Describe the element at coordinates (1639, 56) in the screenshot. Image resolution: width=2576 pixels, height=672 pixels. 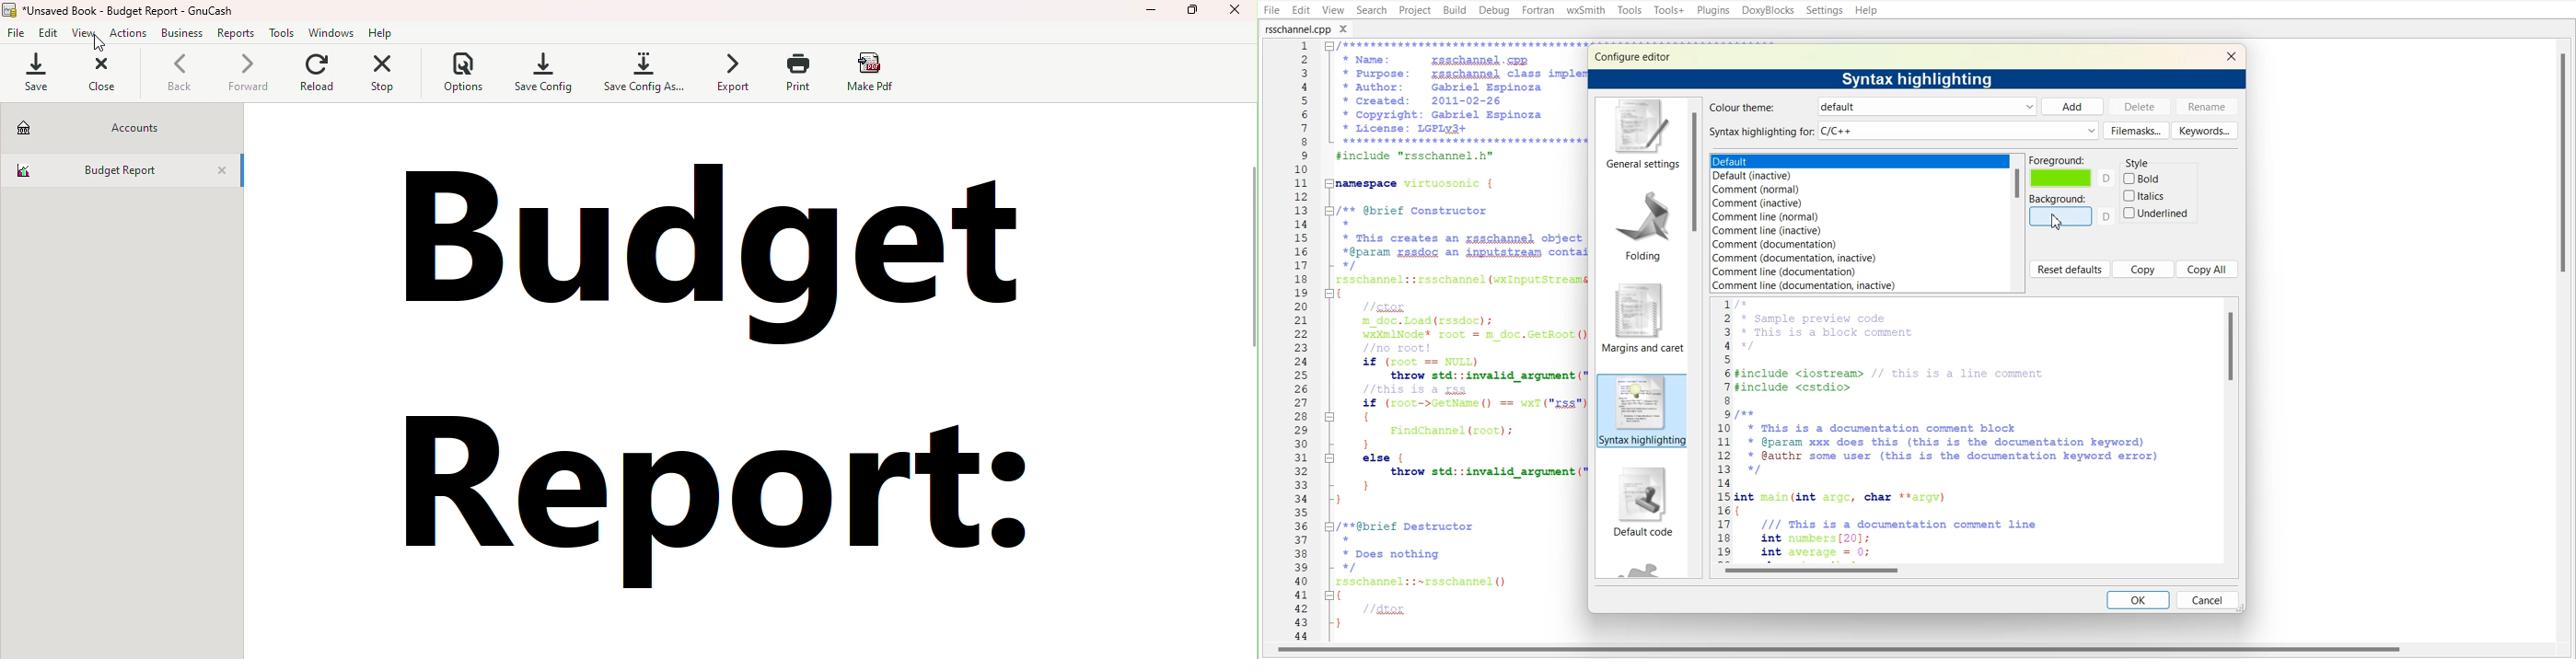
I see `Configure editor` at that location.